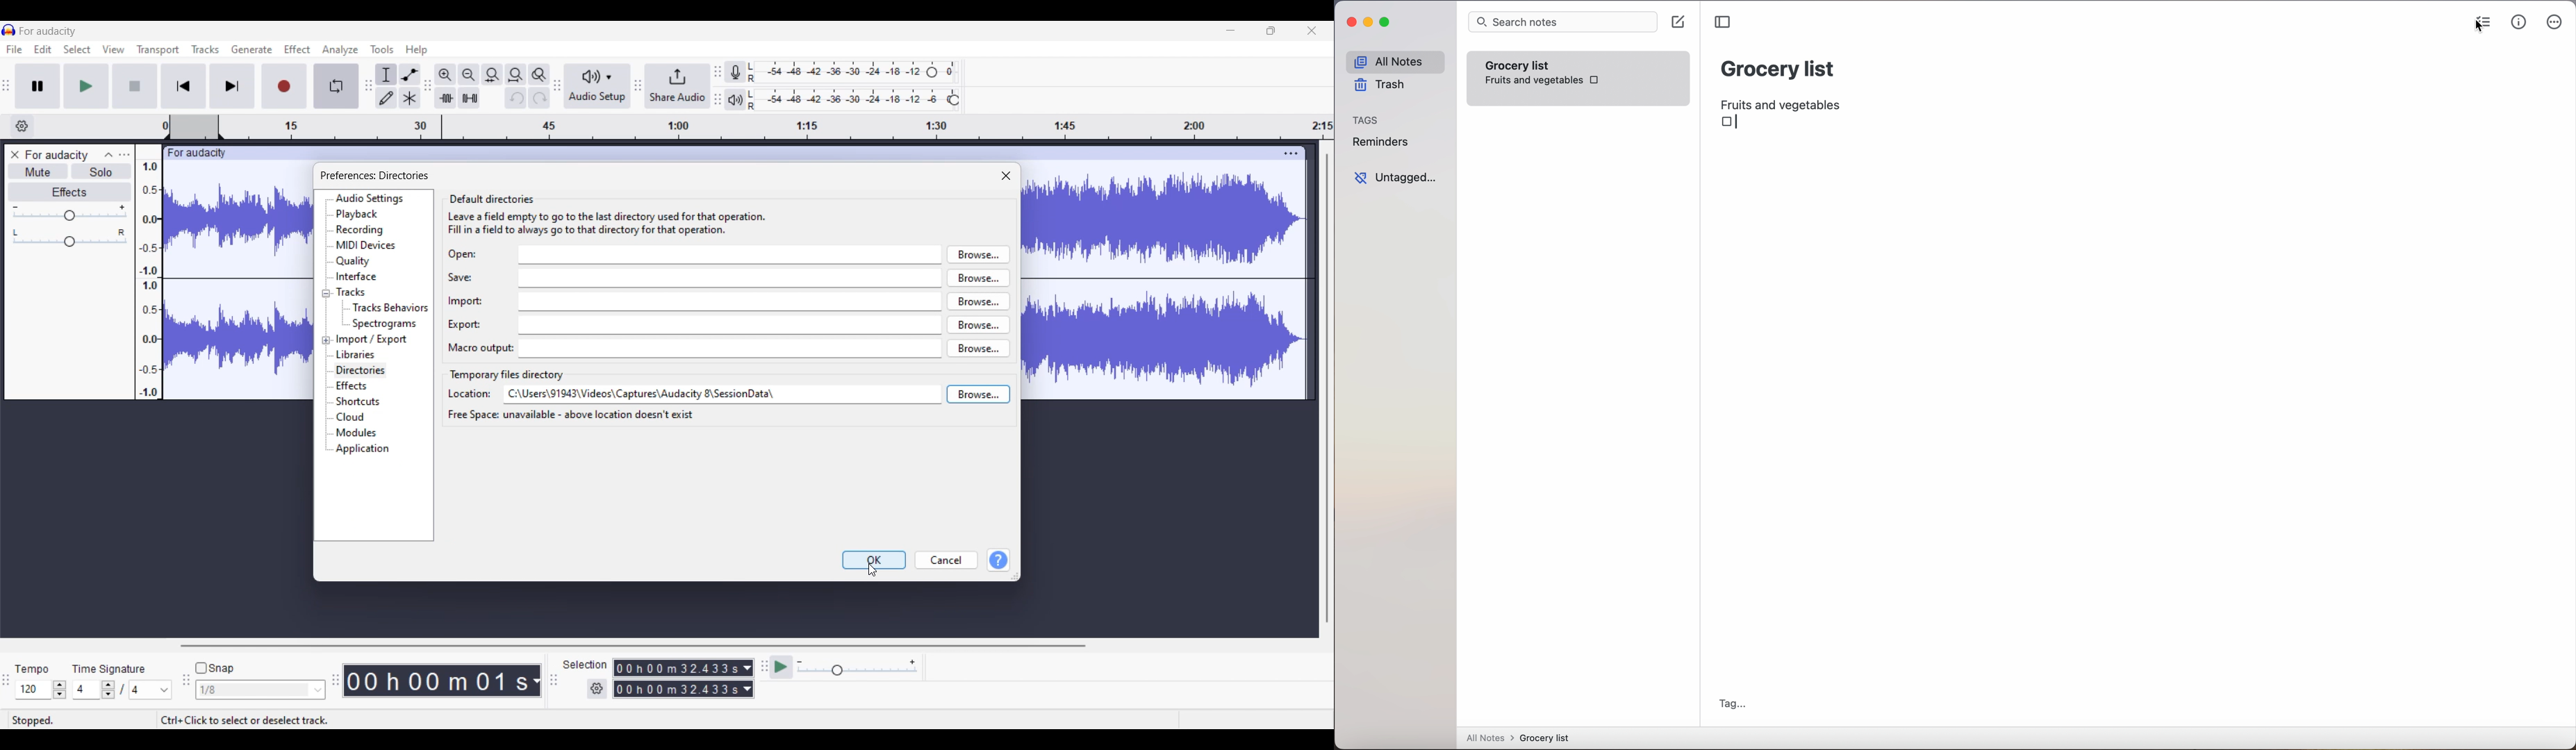 This screenshot has height=756, width=2576. What do you see at coordinates (639, 393) in the screenshot?
I see `FILE PATH` at bounding box center [639, 393].